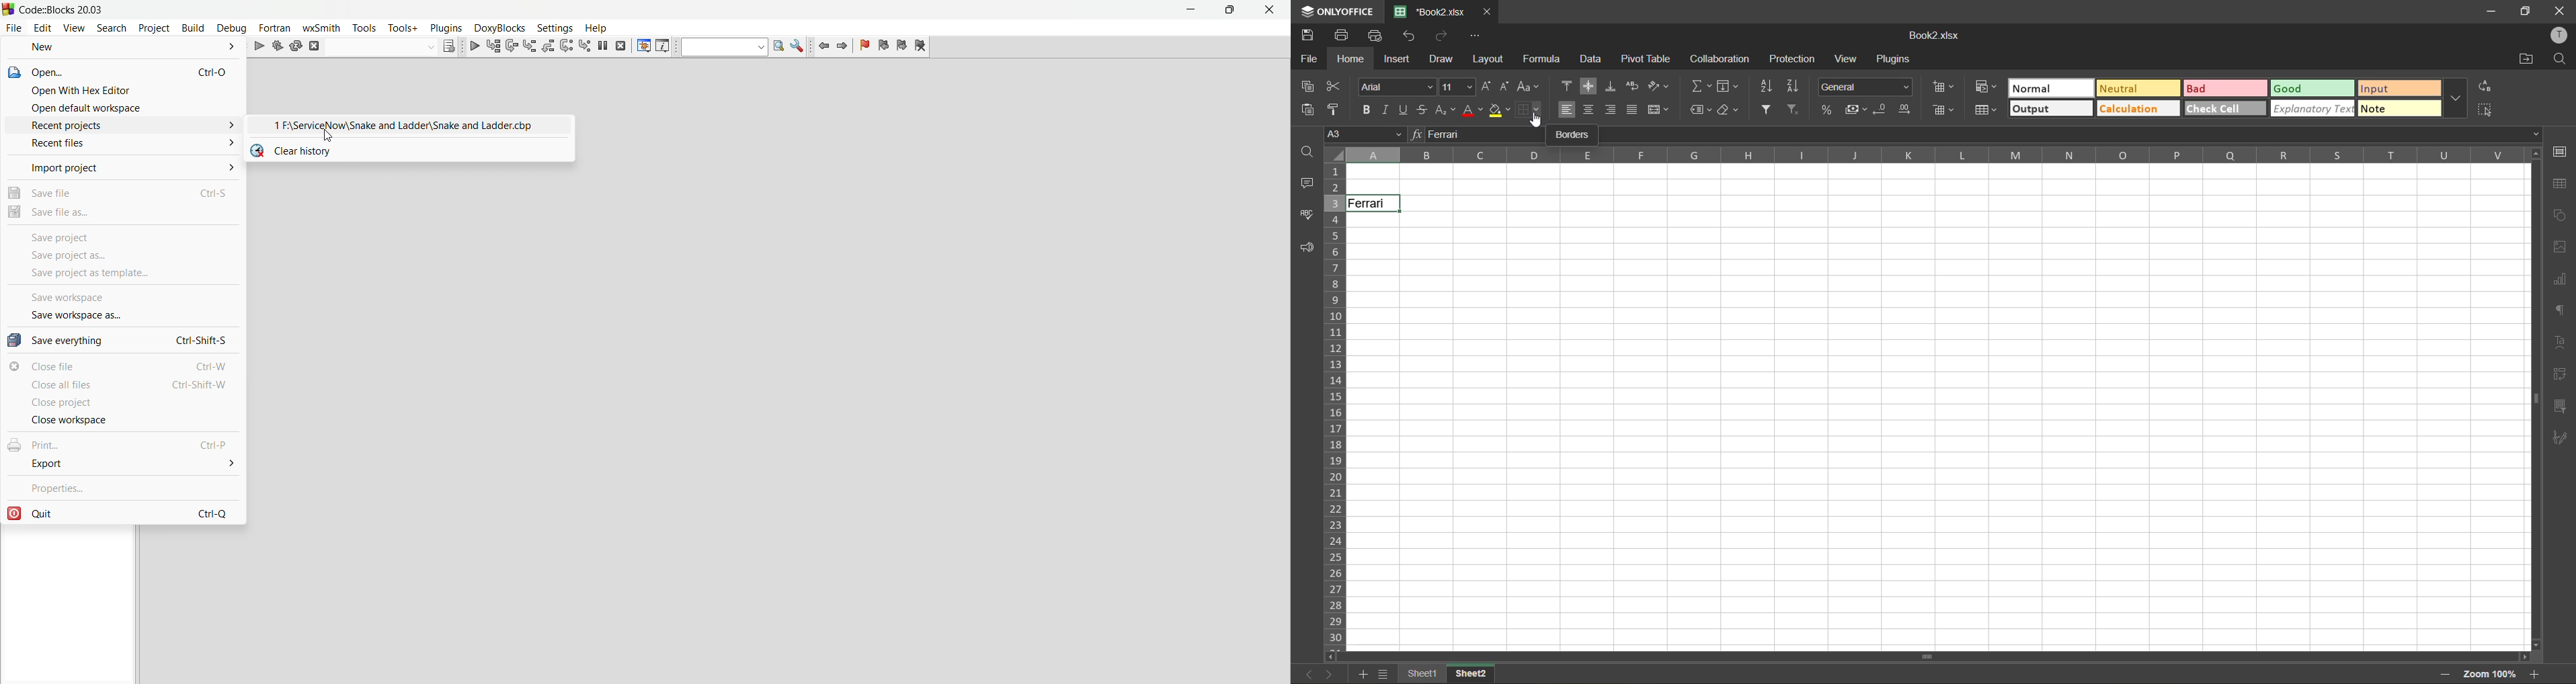 This screenshot has height=700, width=2576. I want to click on filter, so click(1767, 109).